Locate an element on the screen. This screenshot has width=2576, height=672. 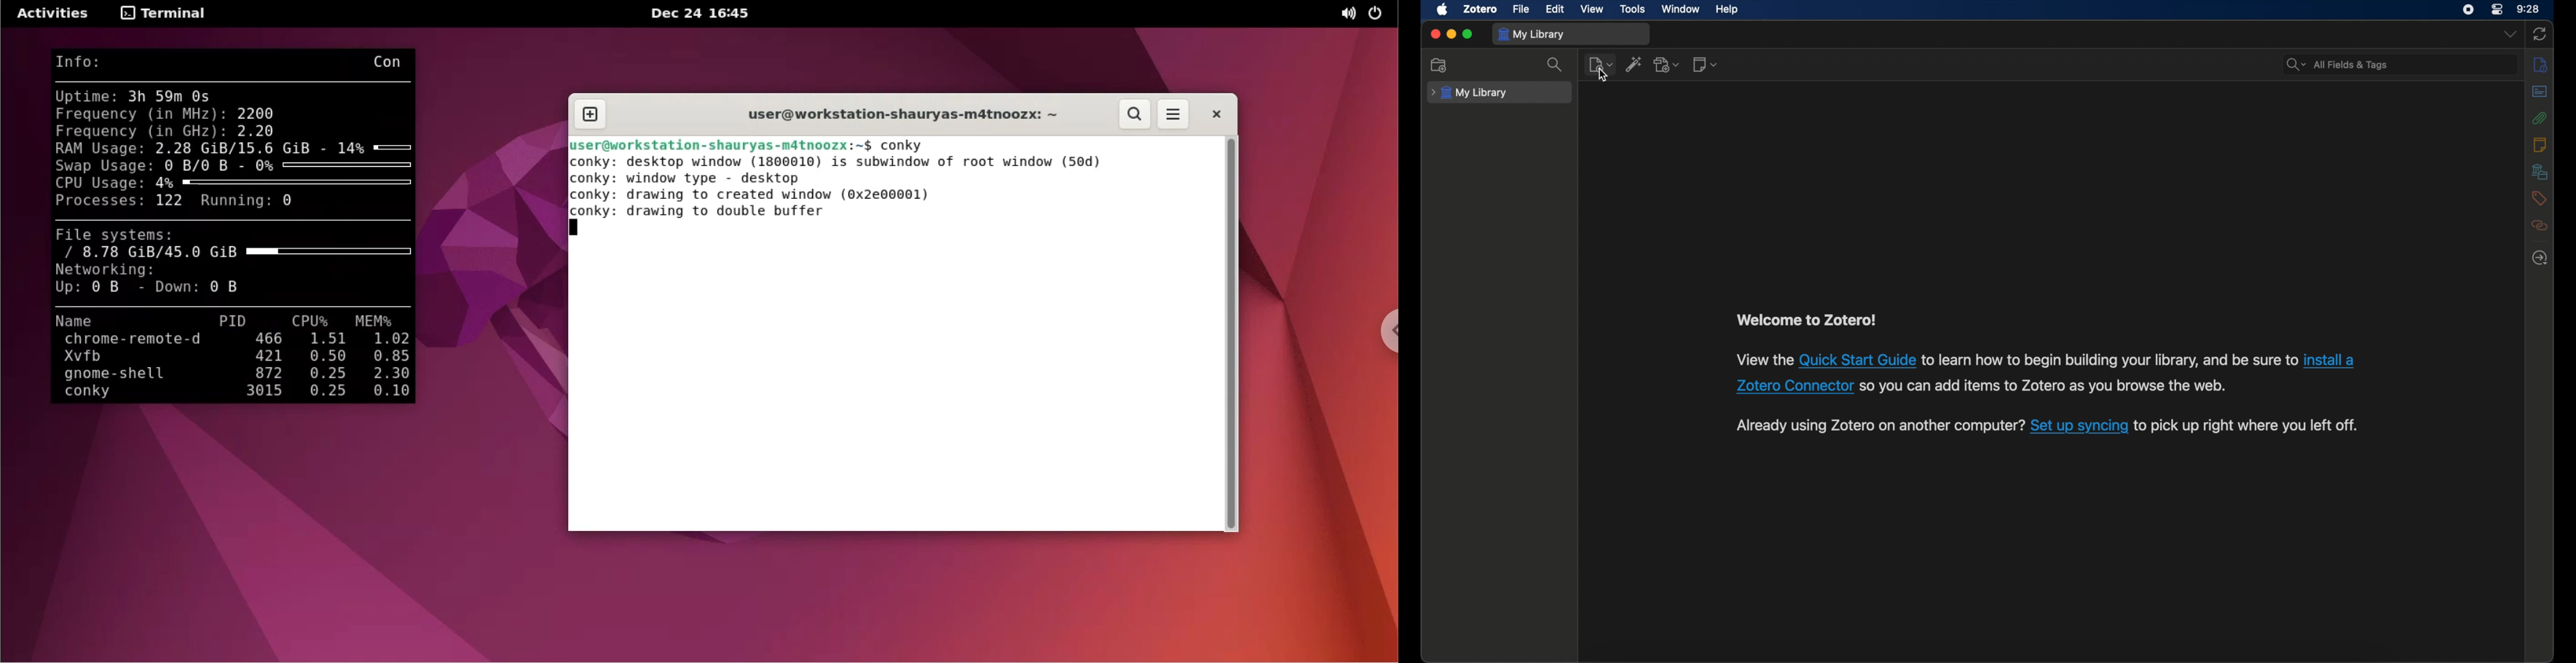
notes is located at coordinates (2541, 144).